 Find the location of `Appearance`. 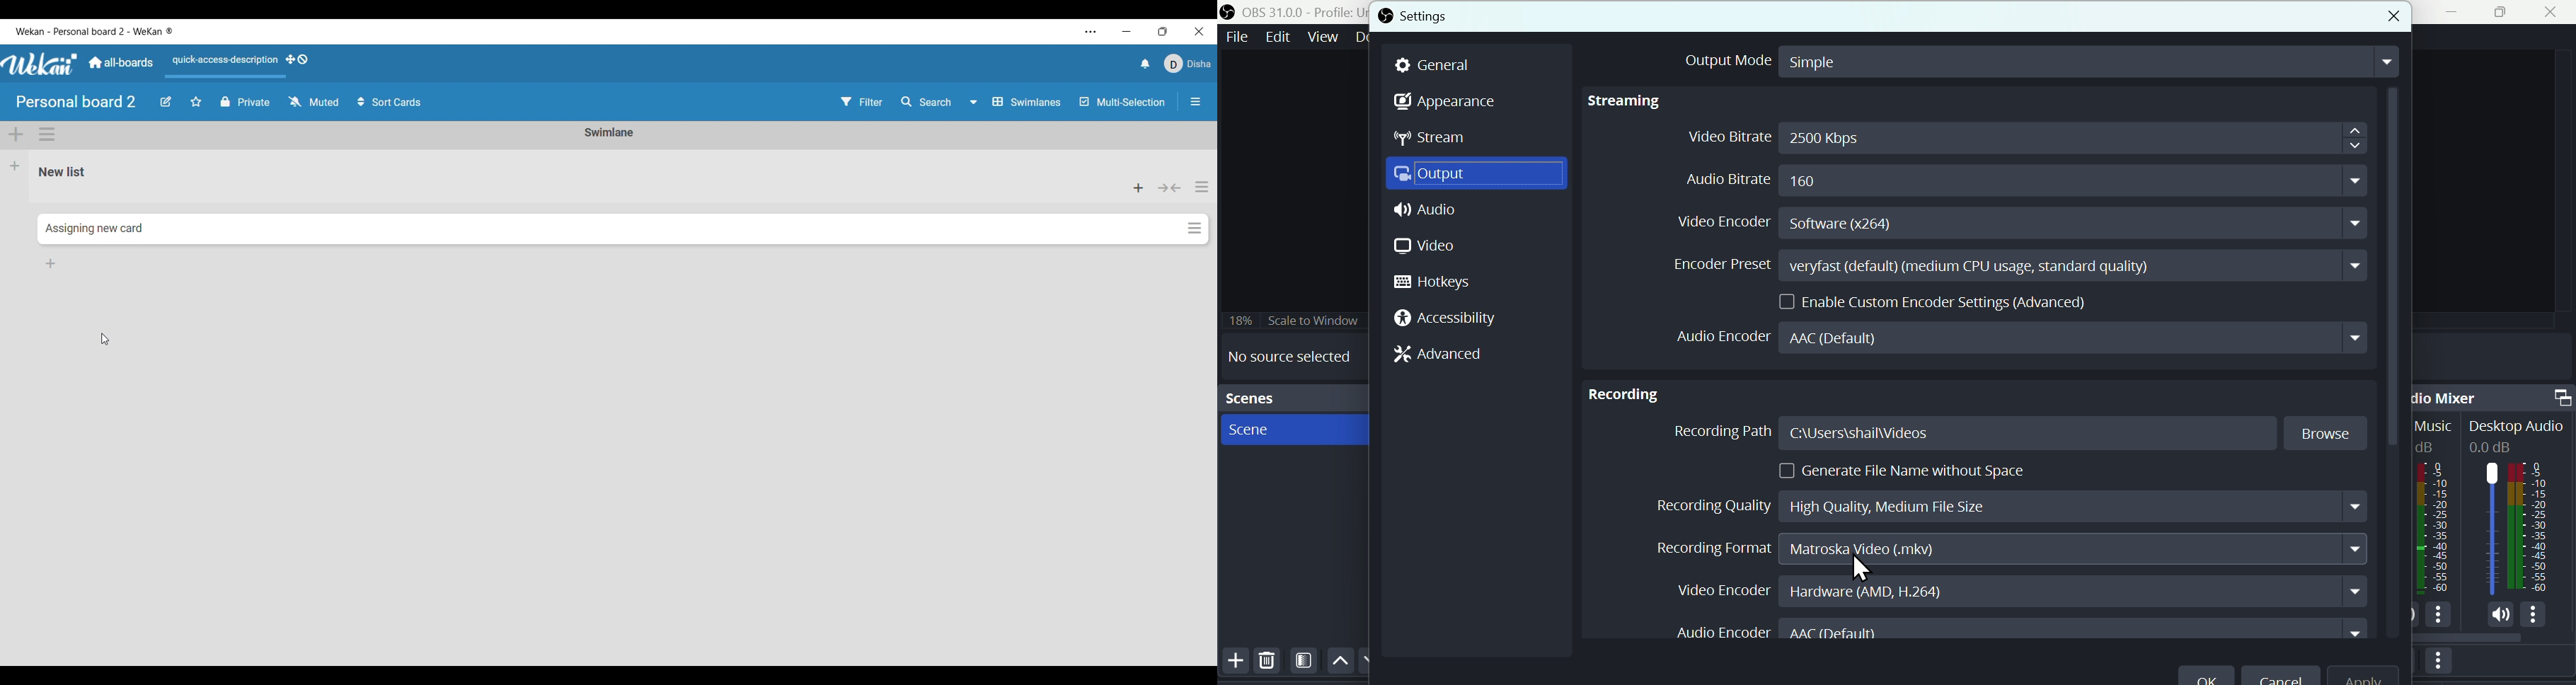

Appearance is located at coordinates (1441, 103).